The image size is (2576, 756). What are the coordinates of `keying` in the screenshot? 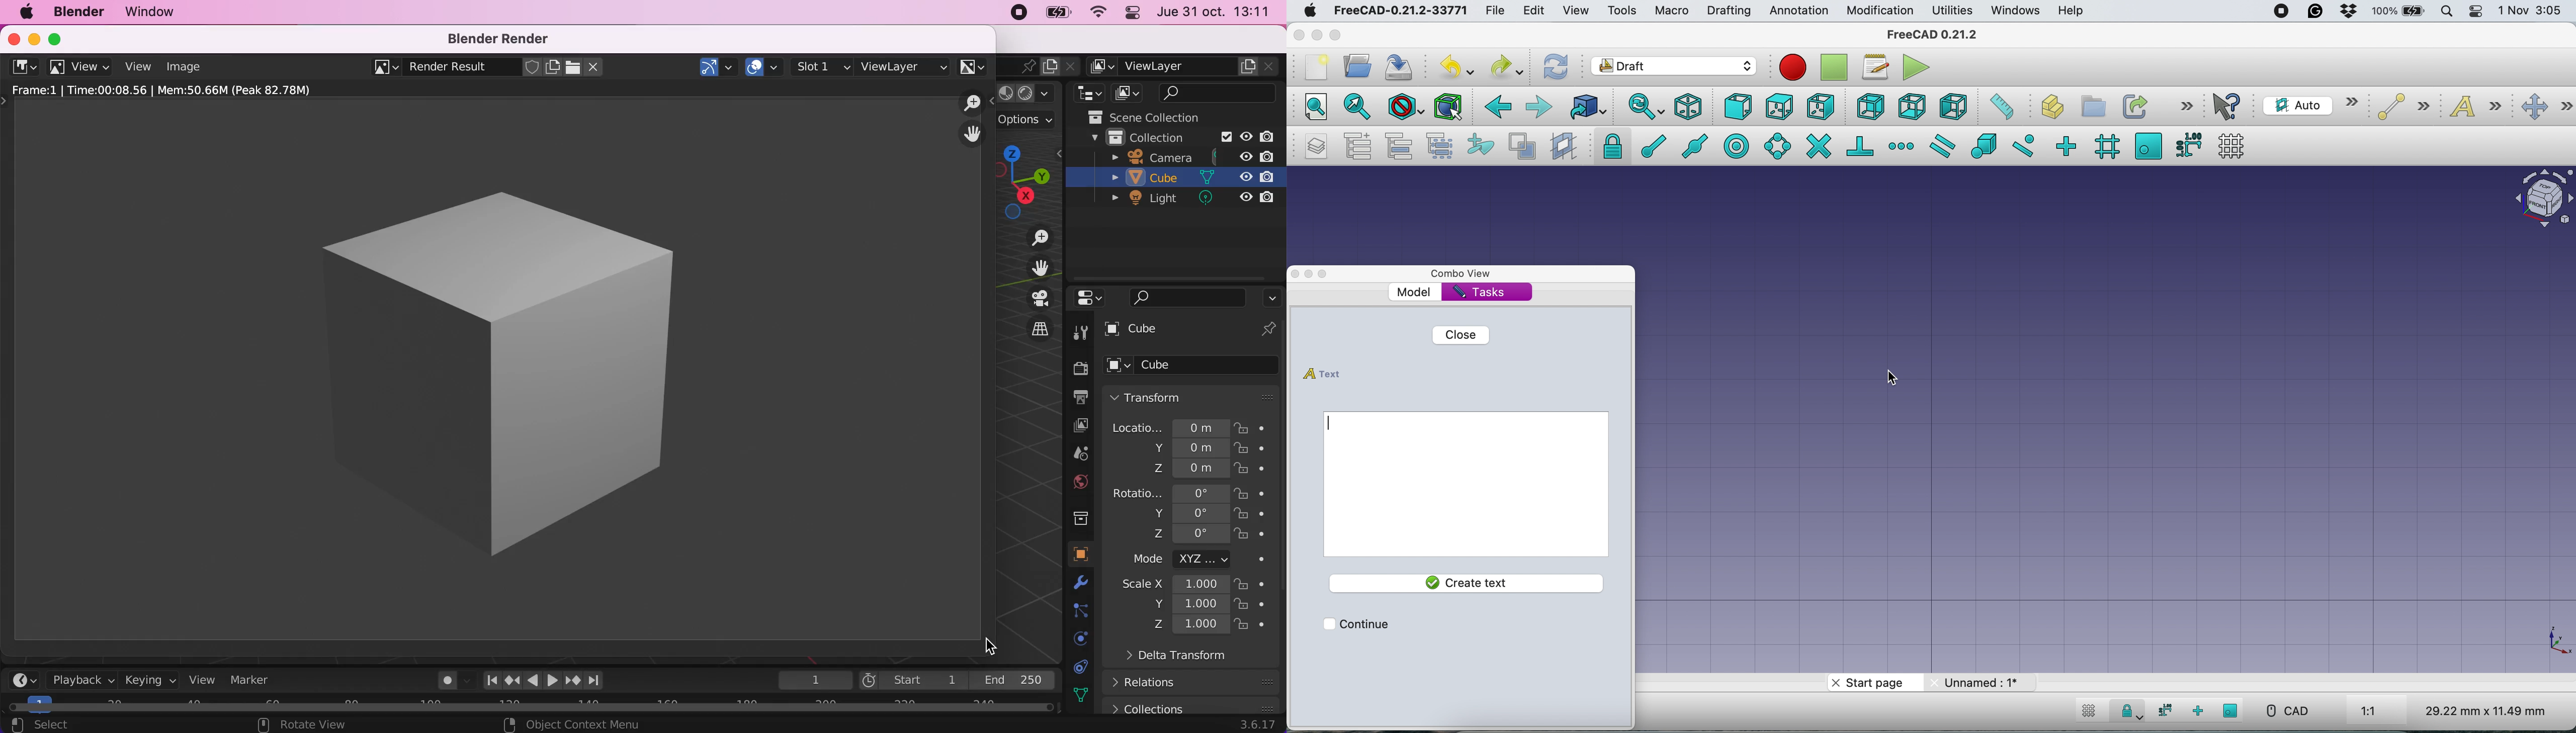 It's located at (149, 681).